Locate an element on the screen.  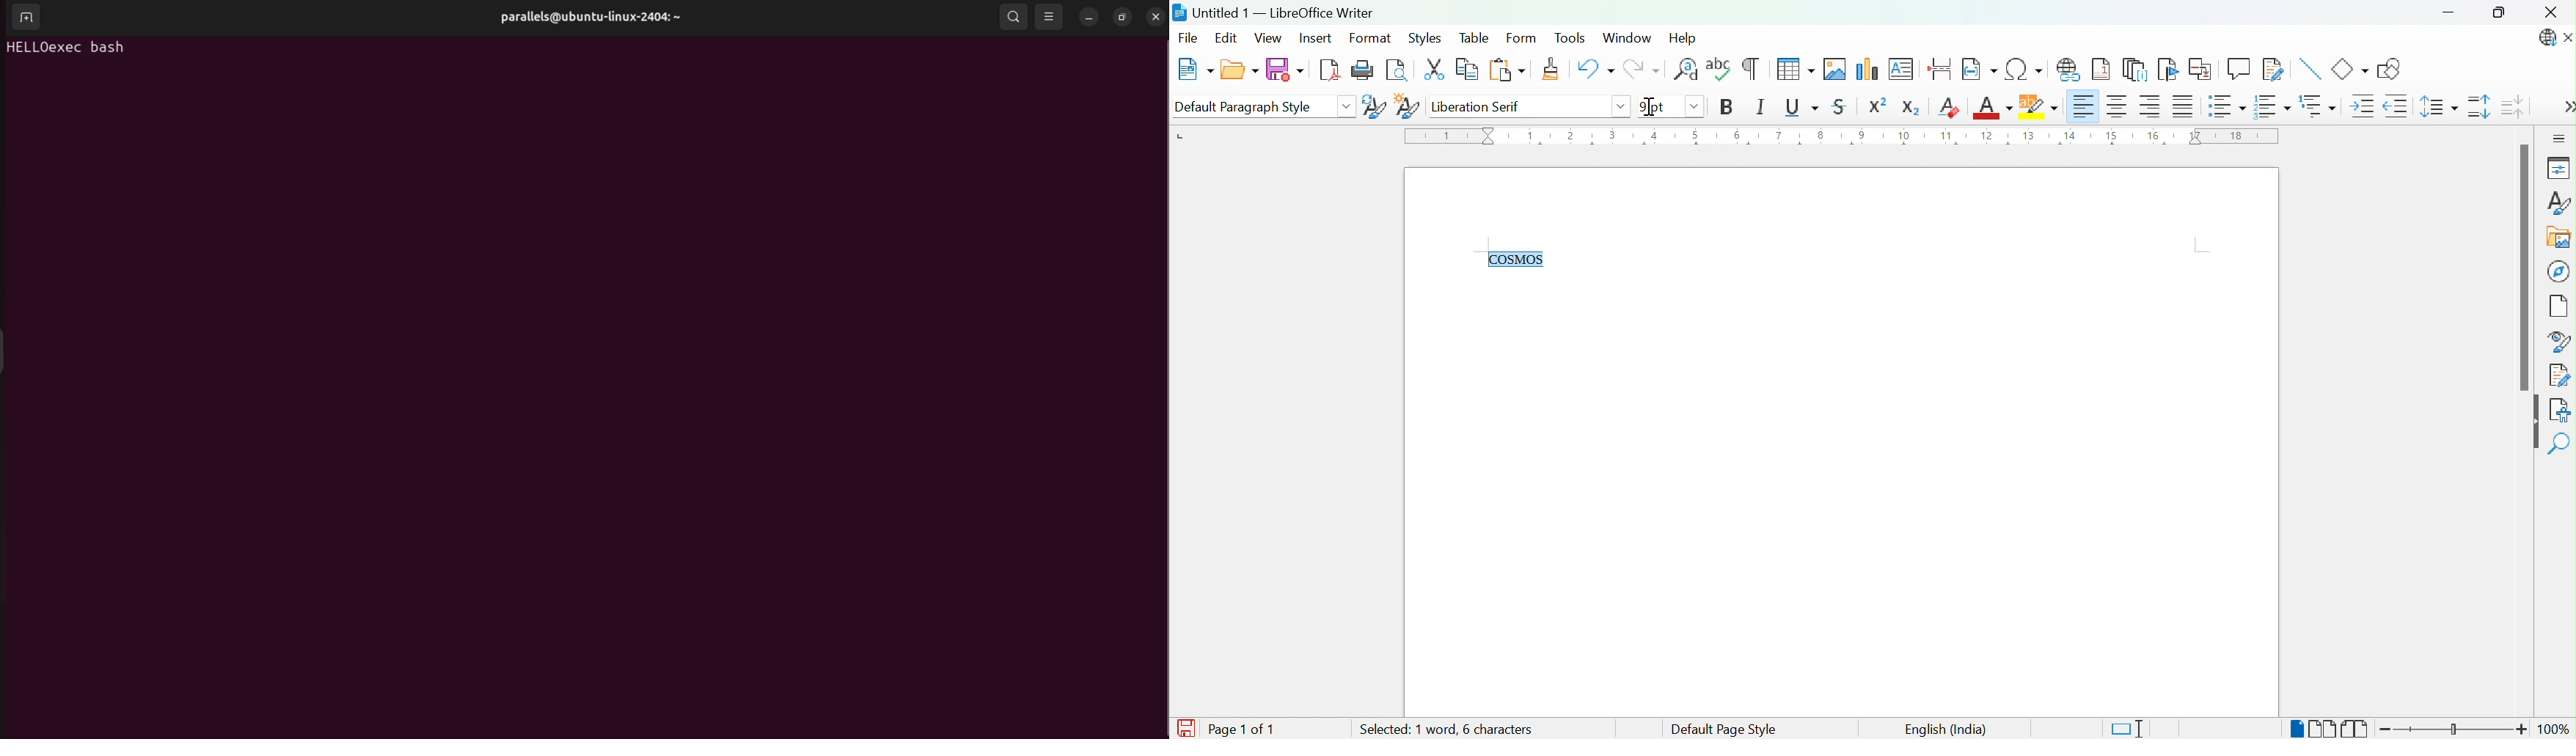
Draw Basic Shapes is located at coordinates (2390, 69).